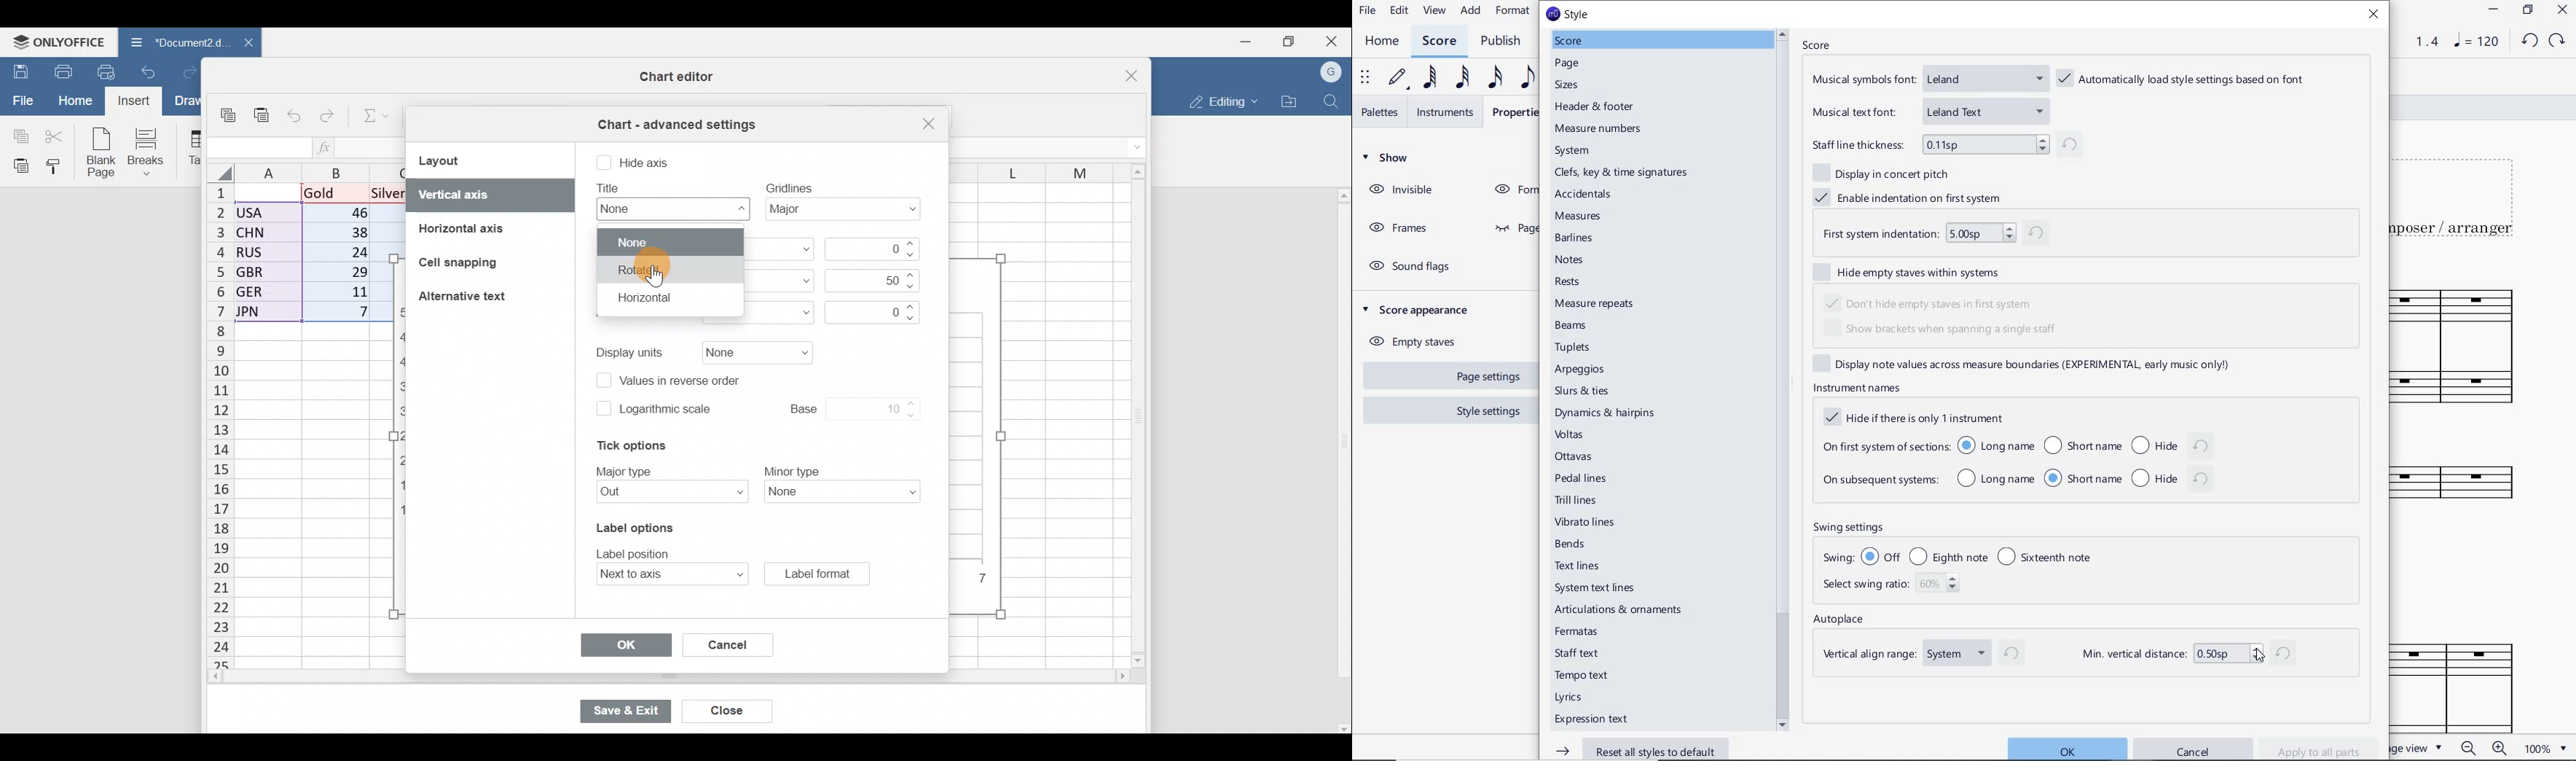 The width and height of the screenshot is (2576, 784). I want to click on expression text, so click(1590, 720).